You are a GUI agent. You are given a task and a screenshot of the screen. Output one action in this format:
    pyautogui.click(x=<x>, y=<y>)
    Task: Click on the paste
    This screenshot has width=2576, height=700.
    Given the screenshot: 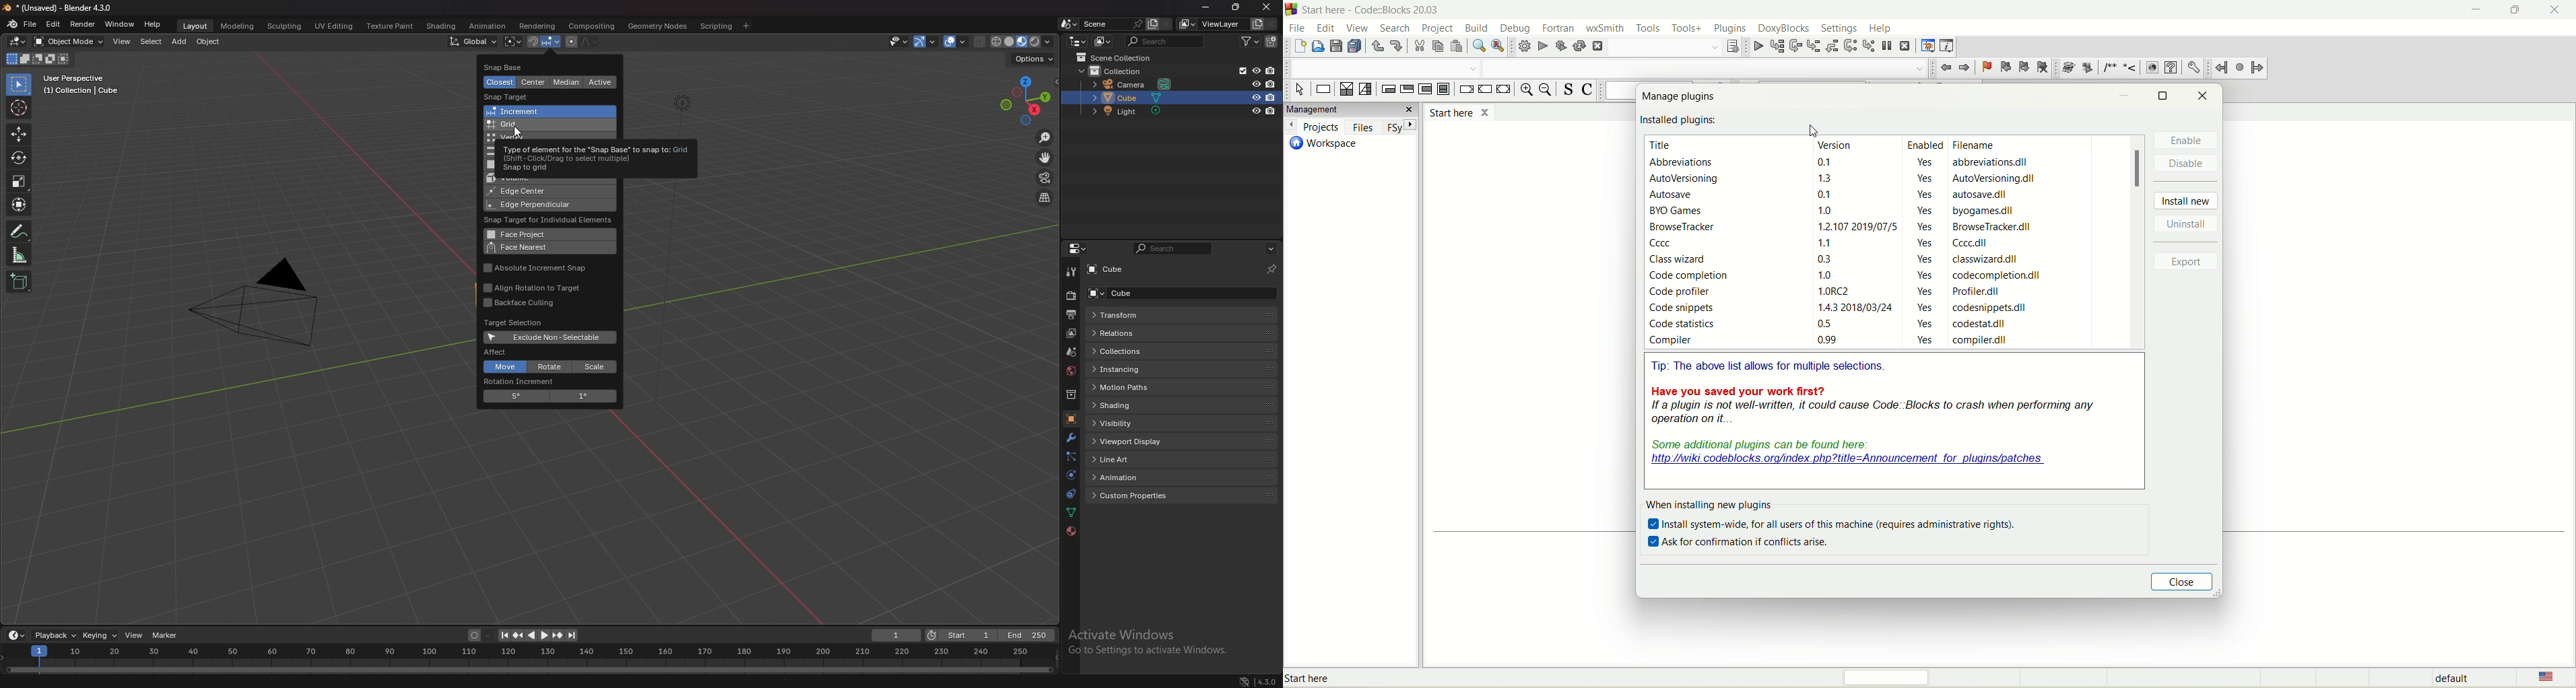 What is the action you would take?
    pyautogui.click(x=1457, y=47)
    